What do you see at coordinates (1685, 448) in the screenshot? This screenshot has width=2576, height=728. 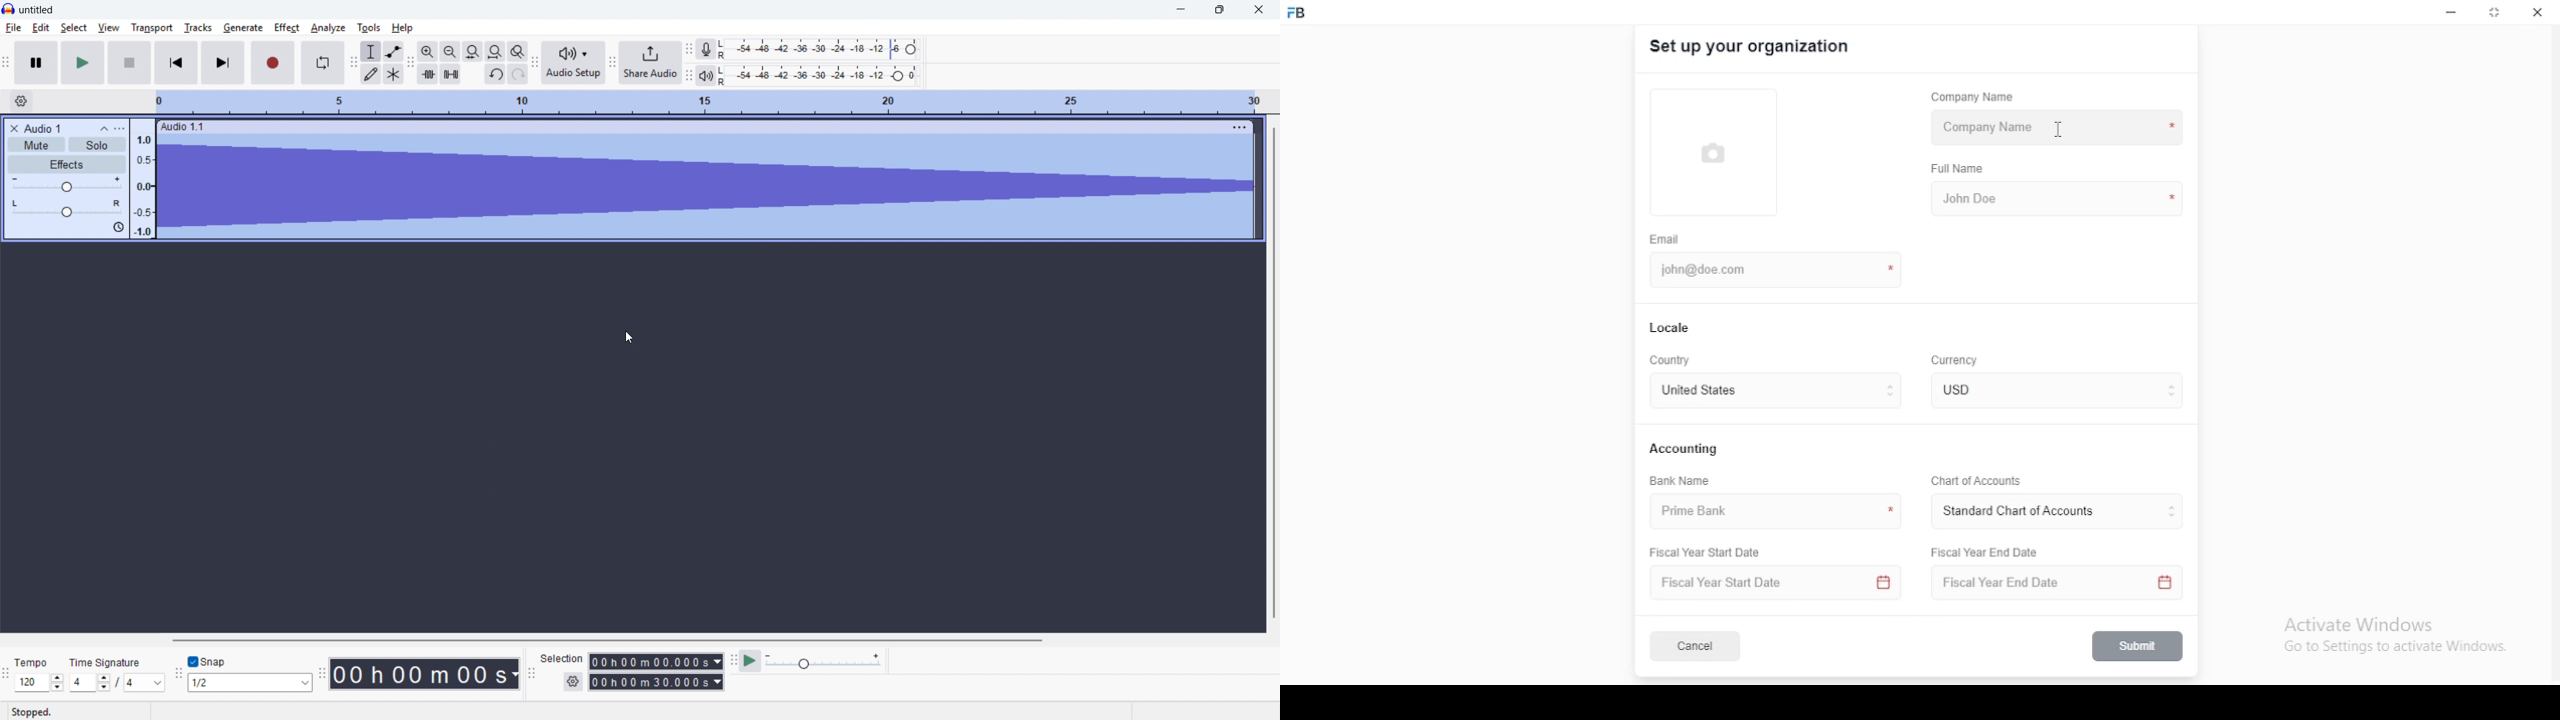 I see `accounting` at bounding box center [1685, 448].